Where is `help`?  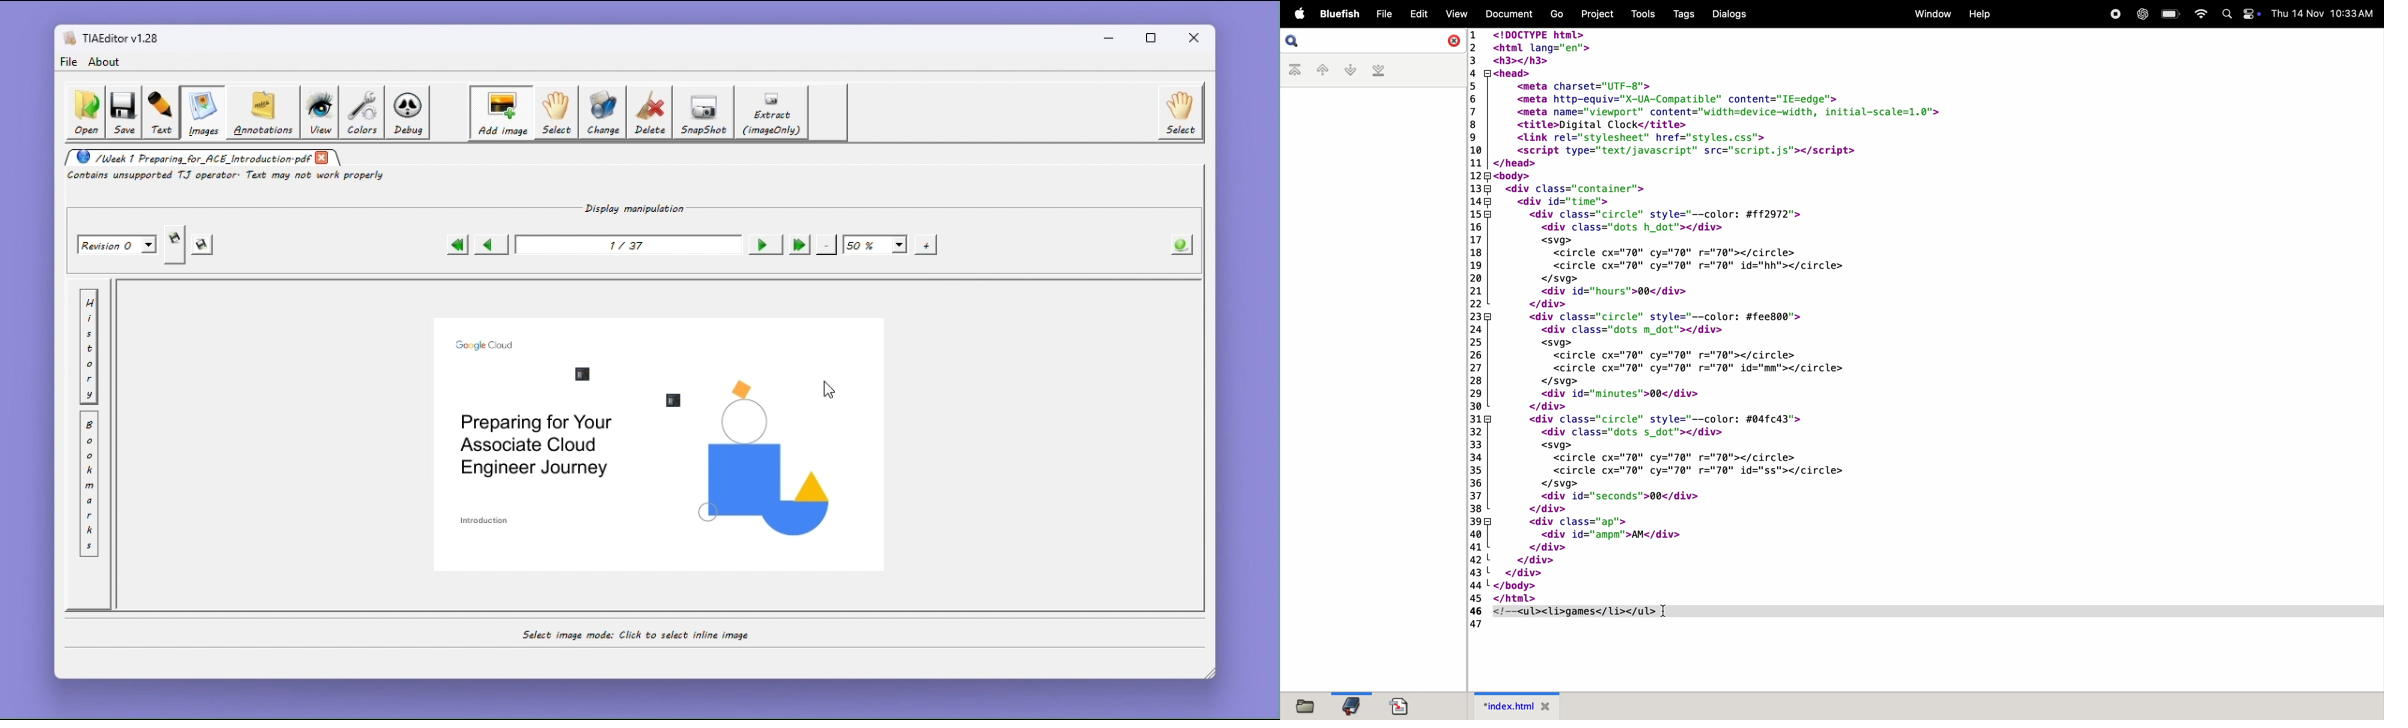
help is located at coordinates (1981, 13).